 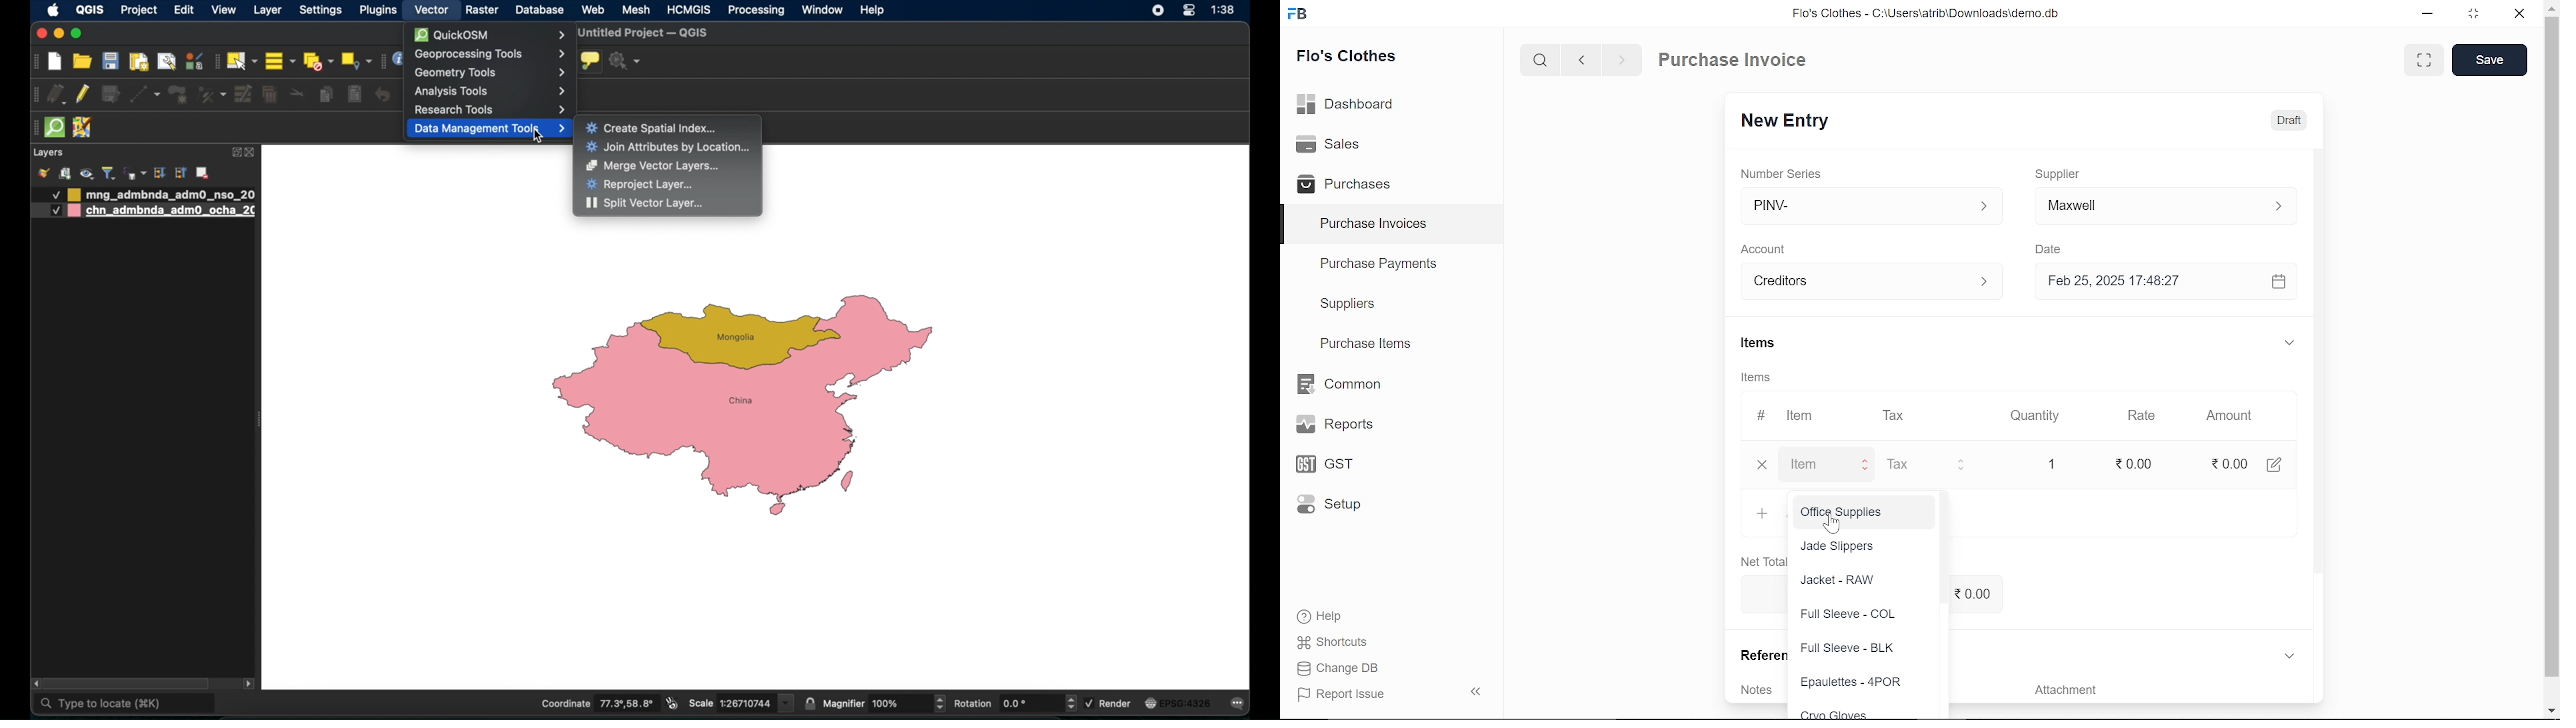 What do you see at coordinates (1622, 63) in the screenshot?
I see `next` at bounding box center [1622, 63].